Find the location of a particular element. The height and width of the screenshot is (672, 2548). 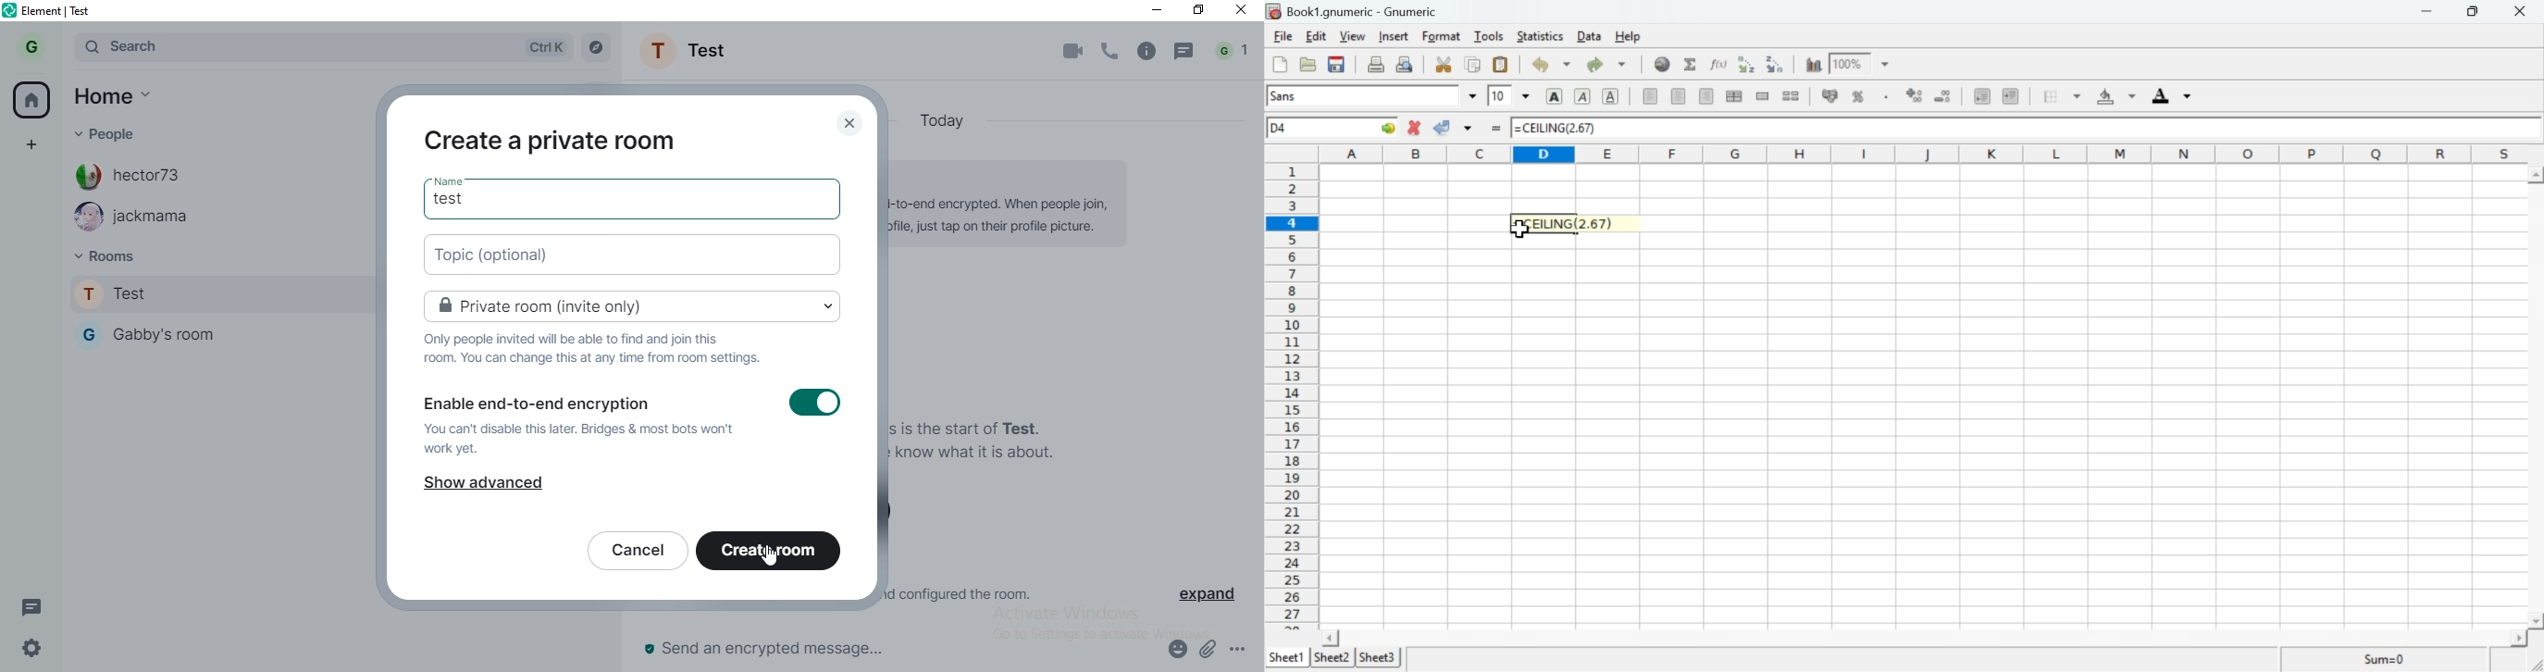

selected cell is located at coordinates (1568, 224).